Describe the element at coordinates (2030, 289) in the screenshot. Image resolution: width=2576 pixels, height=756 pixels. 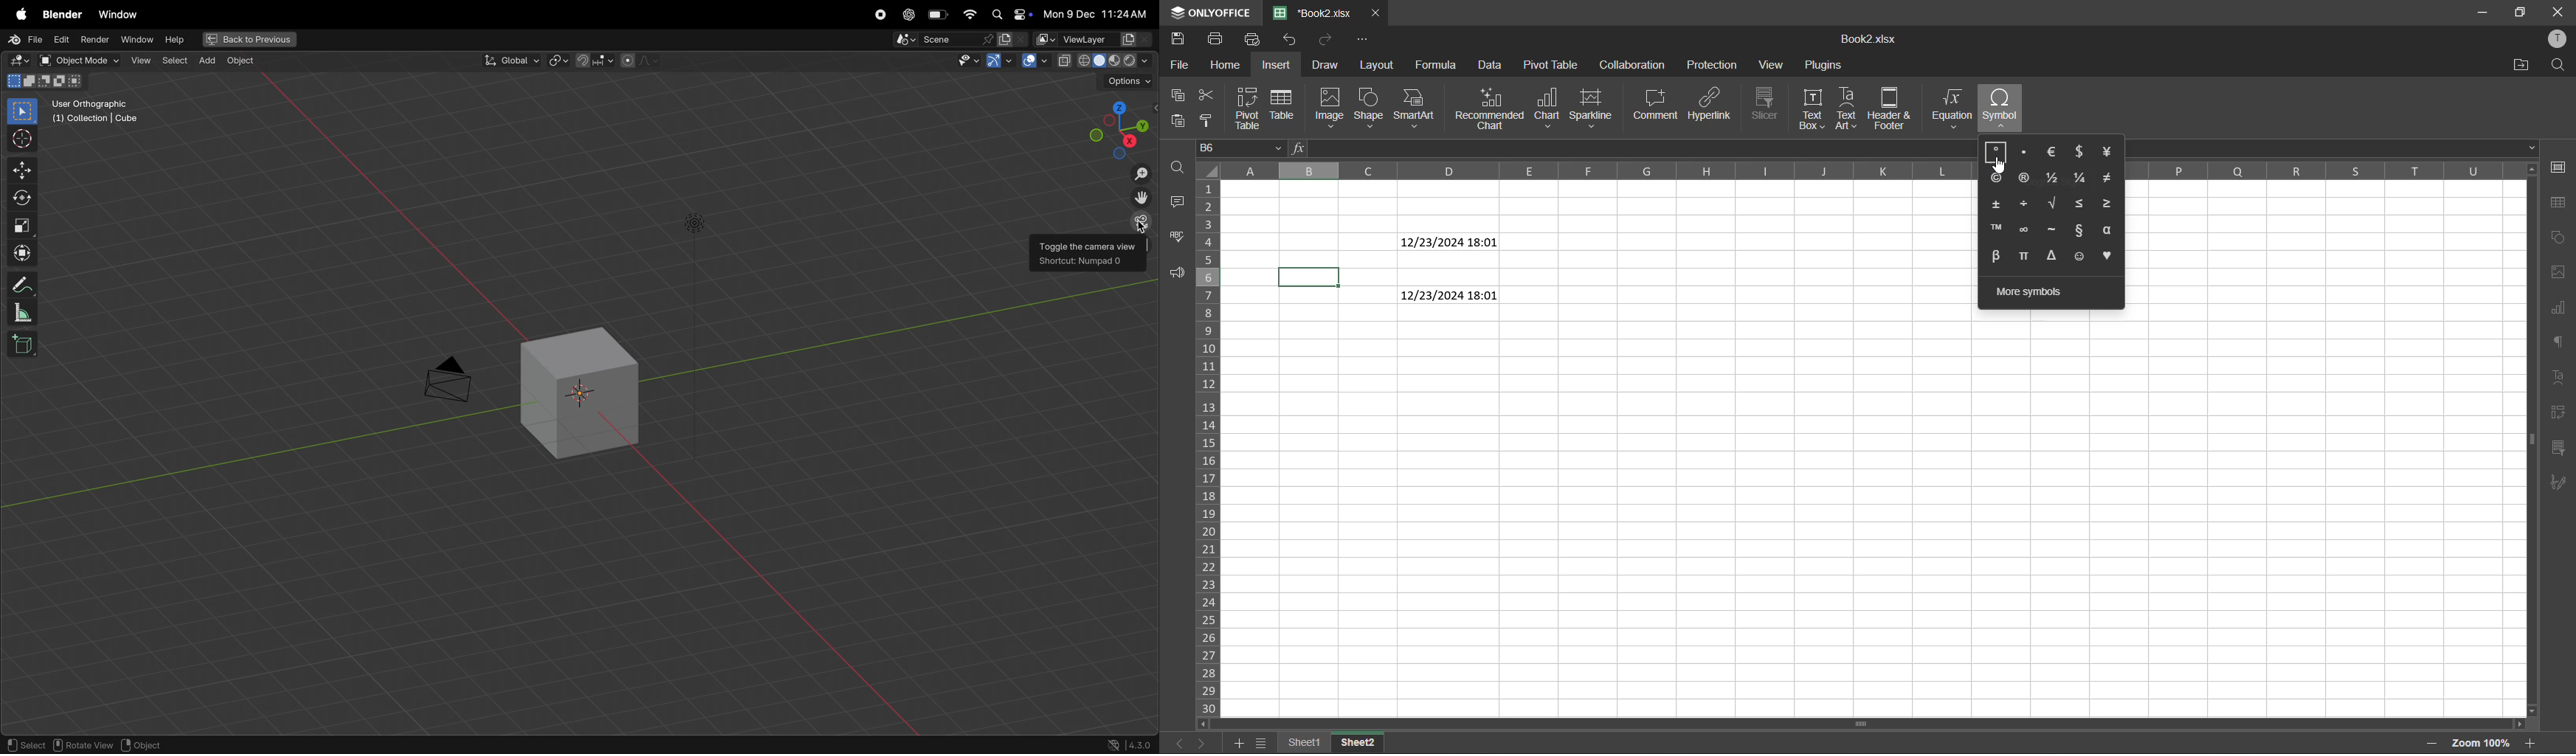
I see `more symbols` at that location.